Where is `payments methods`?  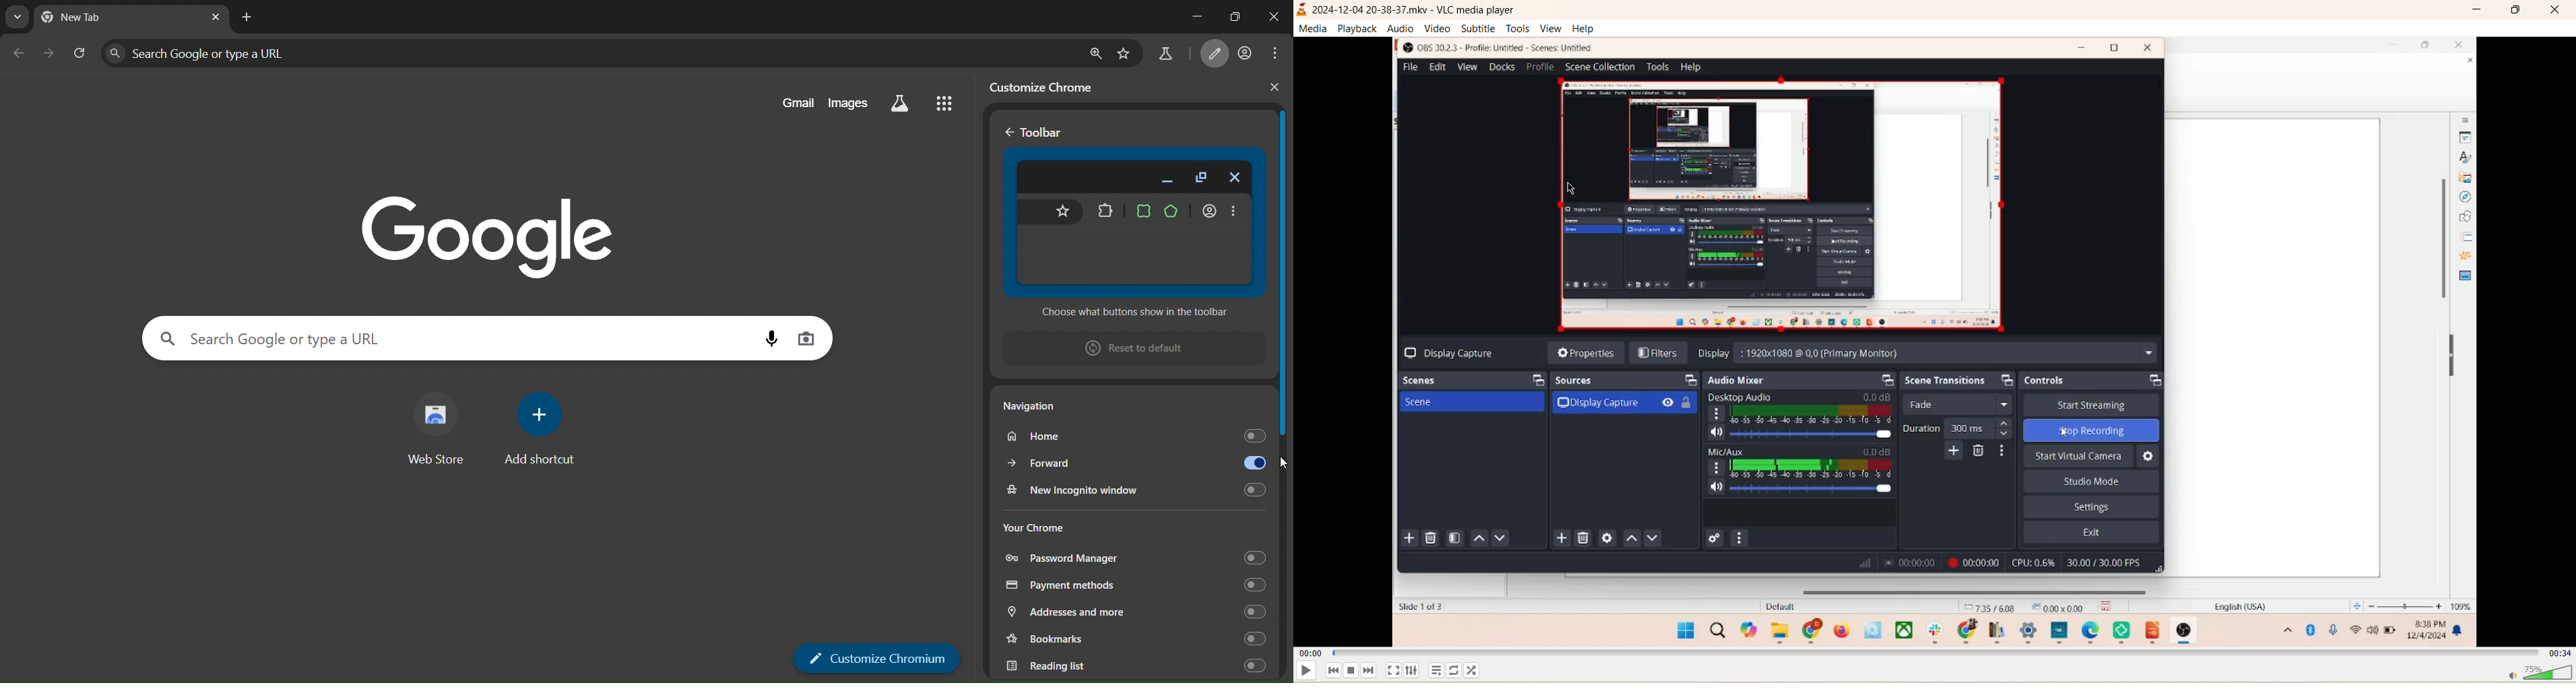
payments methods is located at coordinates (1134, 585).